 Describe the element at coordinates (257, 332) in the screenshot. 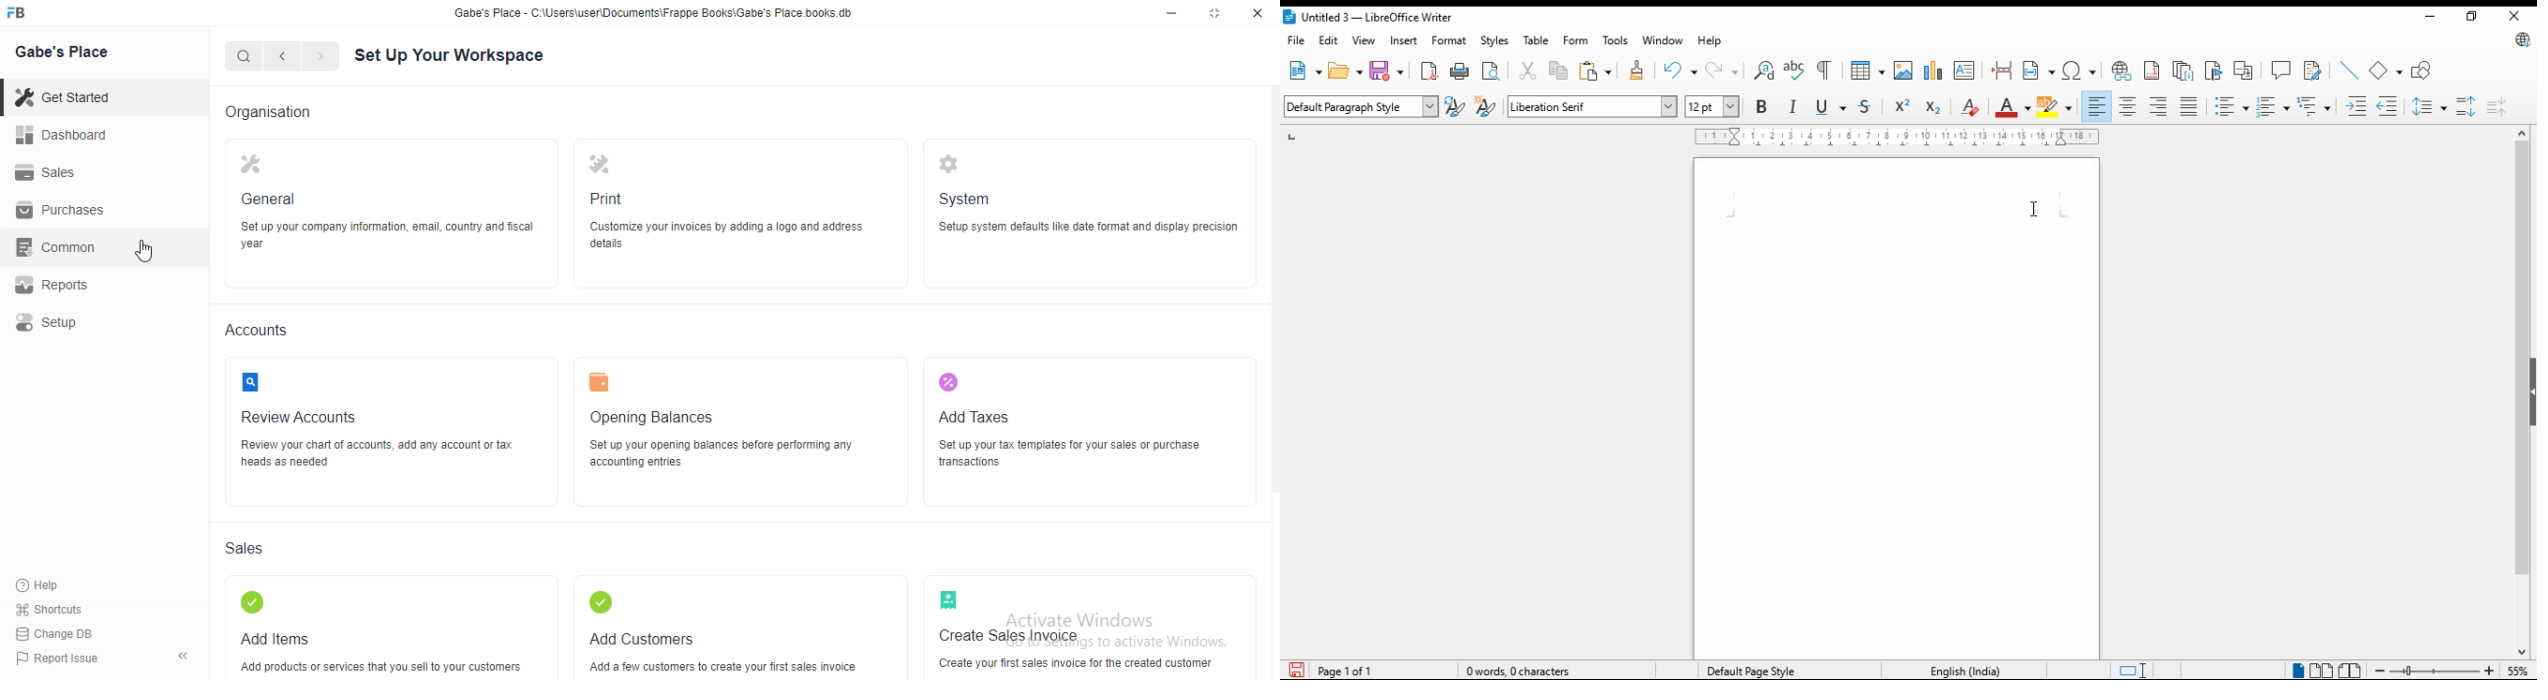

I see `Accounts` at that location.